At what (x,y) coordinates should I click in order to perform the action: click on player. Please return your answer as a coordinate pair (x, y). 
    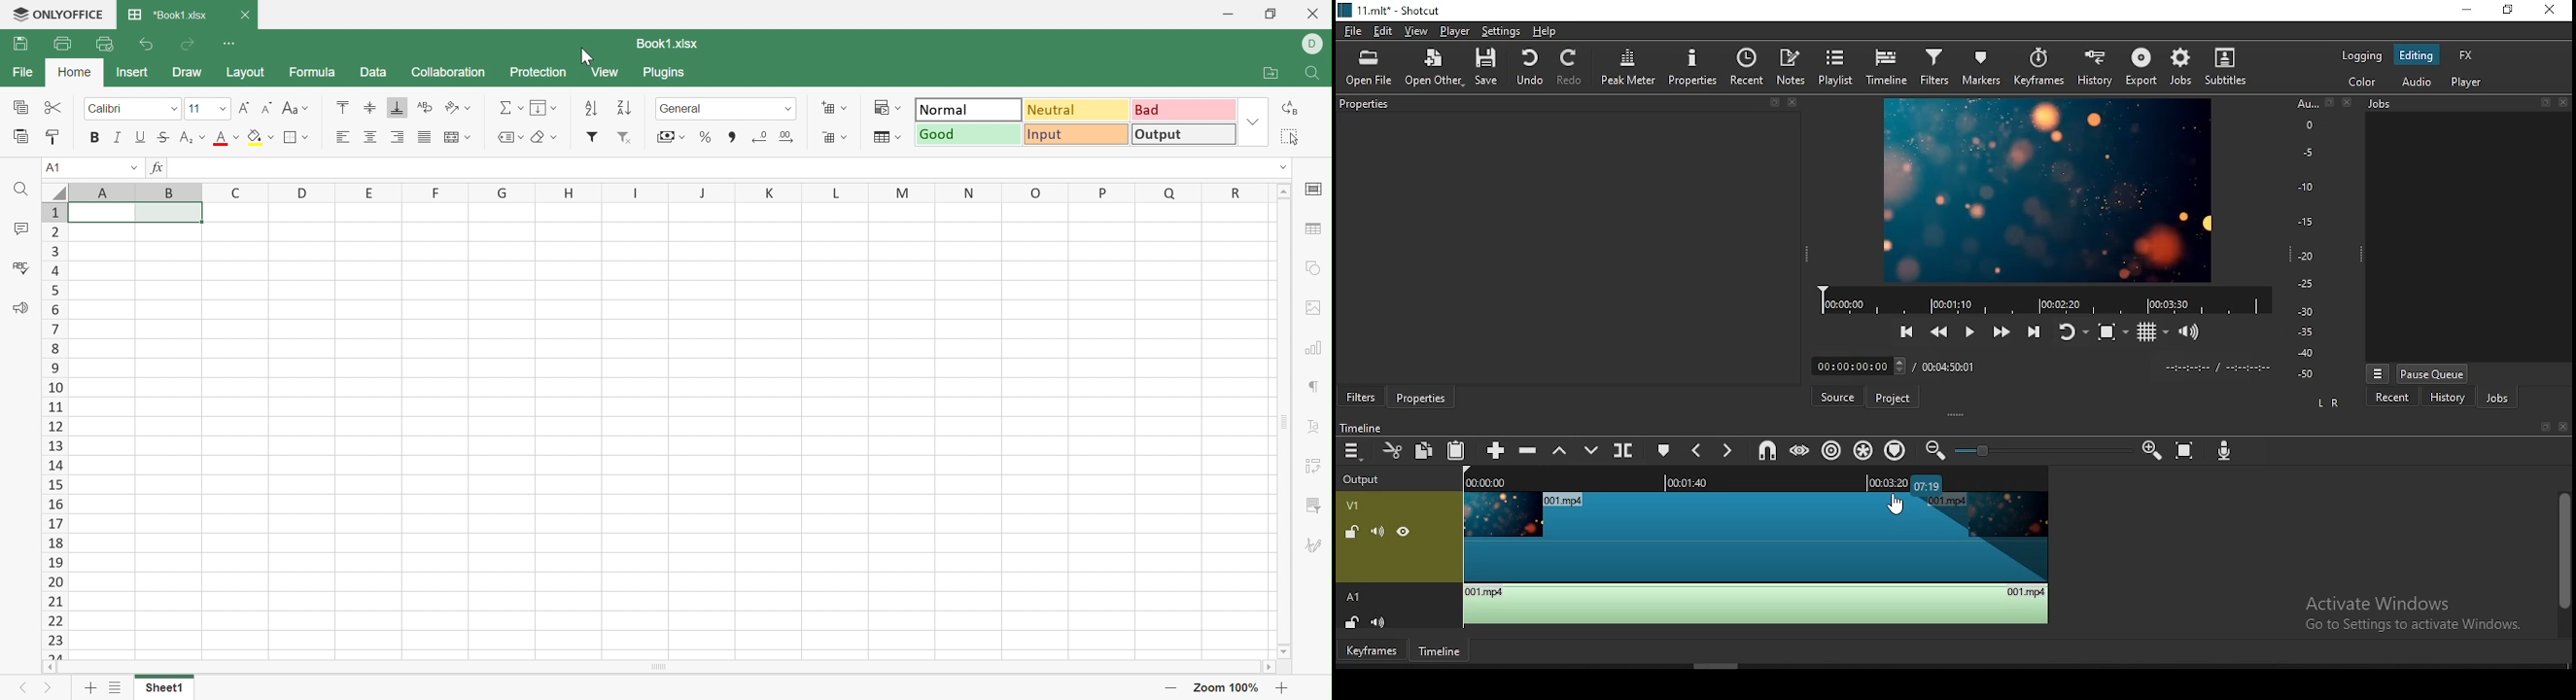
    Looking at the image, I should click on (1455, 30).